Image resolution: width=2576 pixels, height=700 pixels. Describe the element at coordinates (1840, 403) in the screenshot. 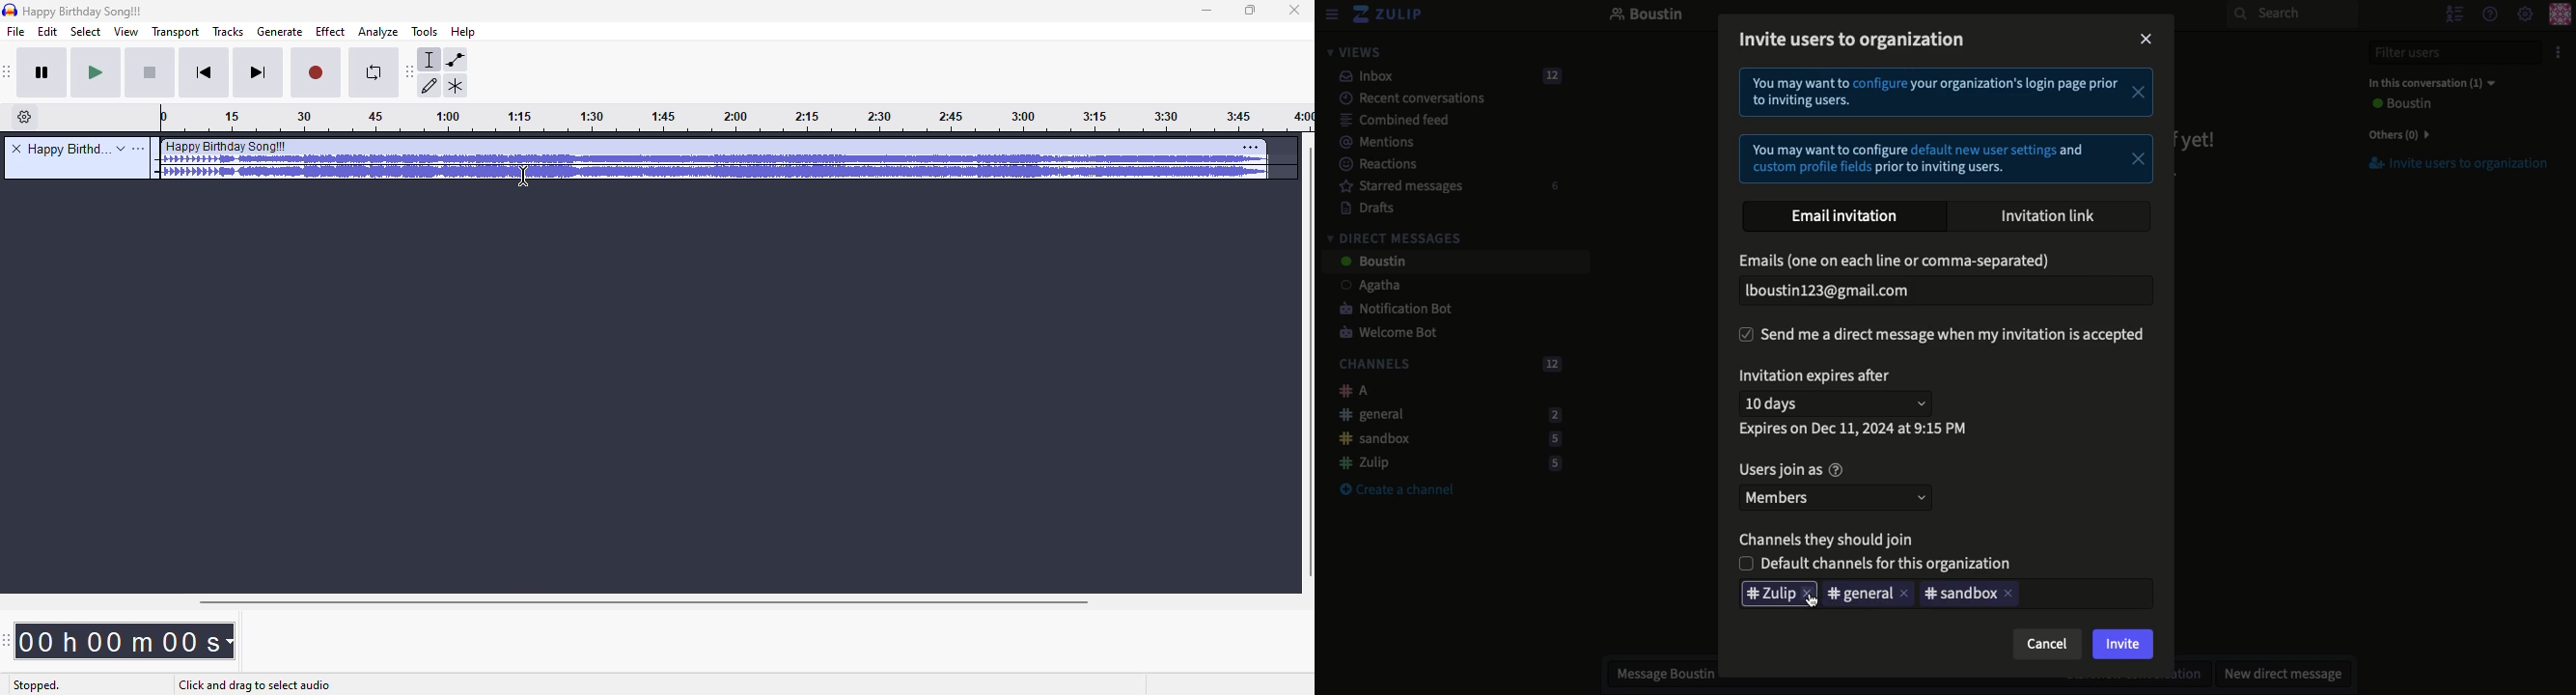

I see `10 days` at that location.